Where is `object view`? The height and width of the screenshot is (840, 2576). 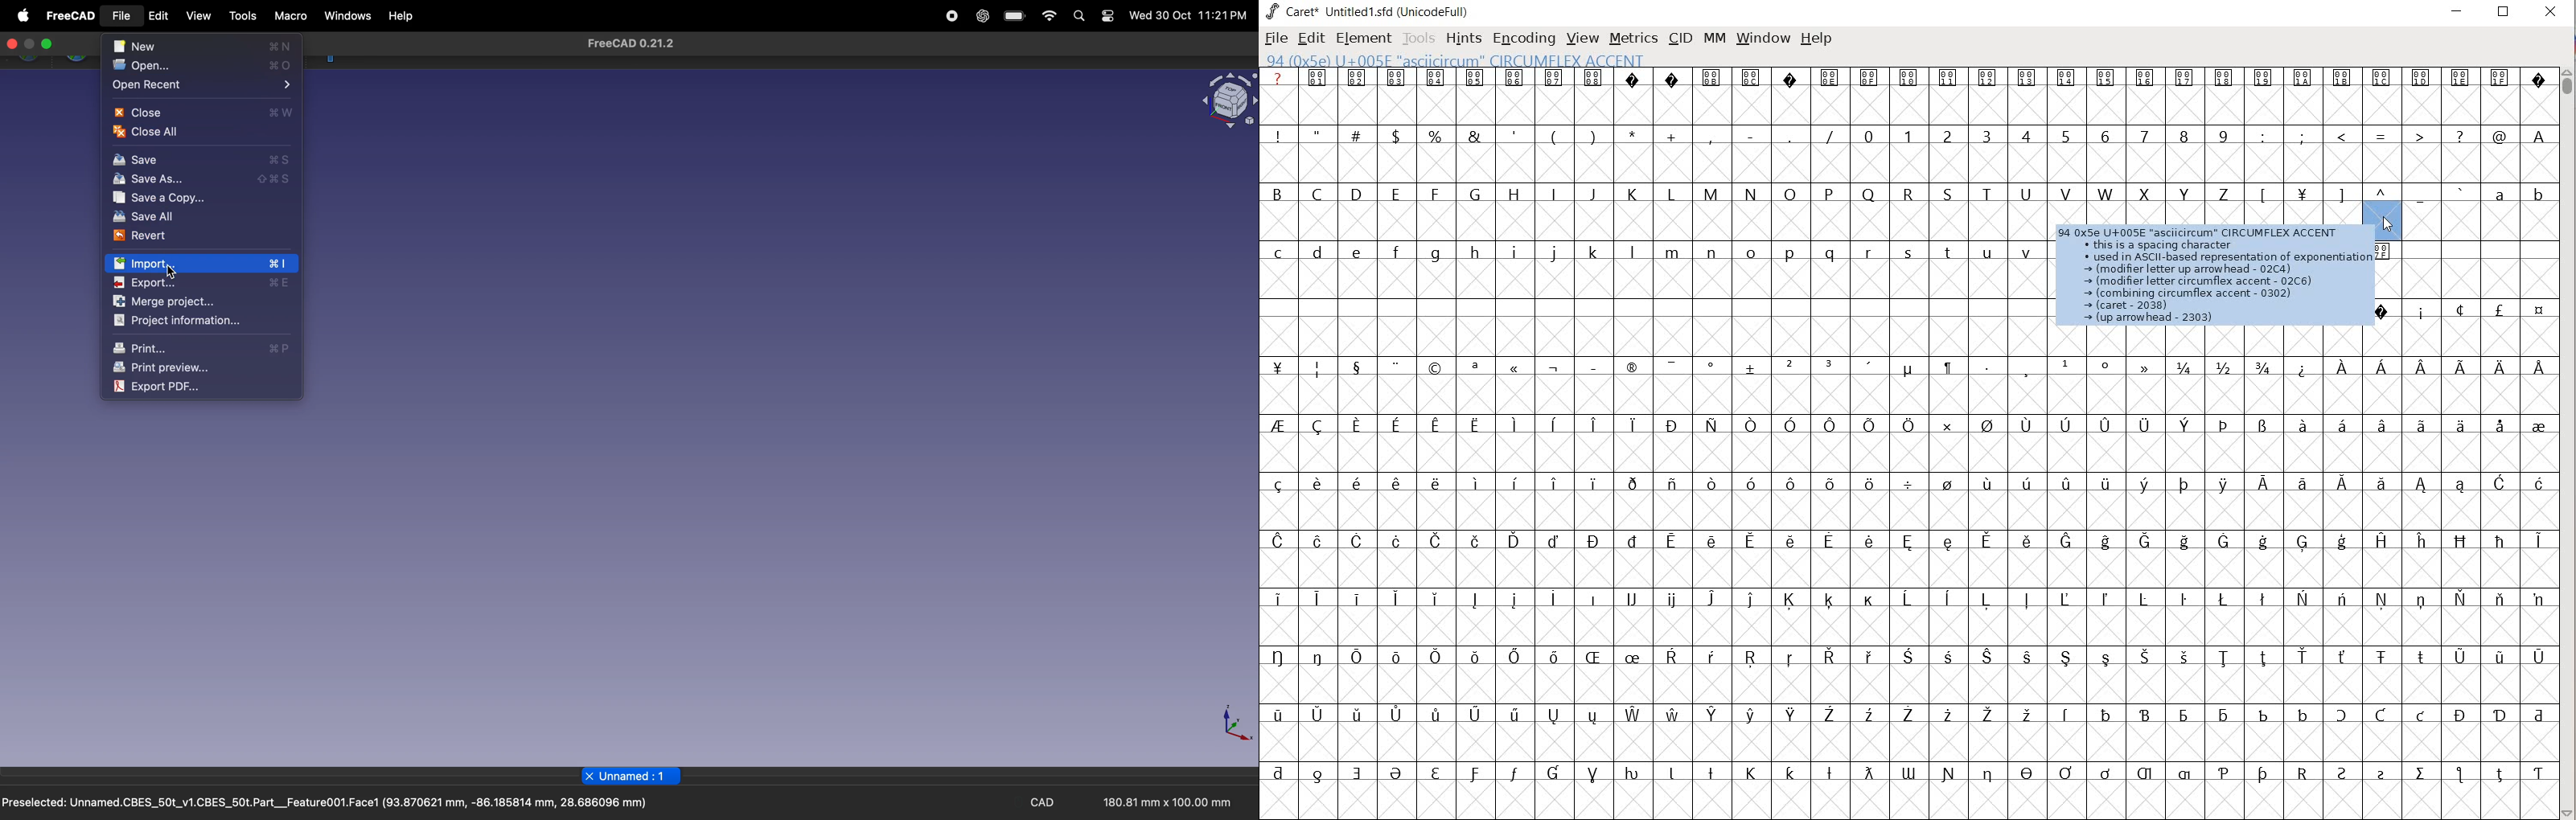 object view is located at coordinates (1227, 101).